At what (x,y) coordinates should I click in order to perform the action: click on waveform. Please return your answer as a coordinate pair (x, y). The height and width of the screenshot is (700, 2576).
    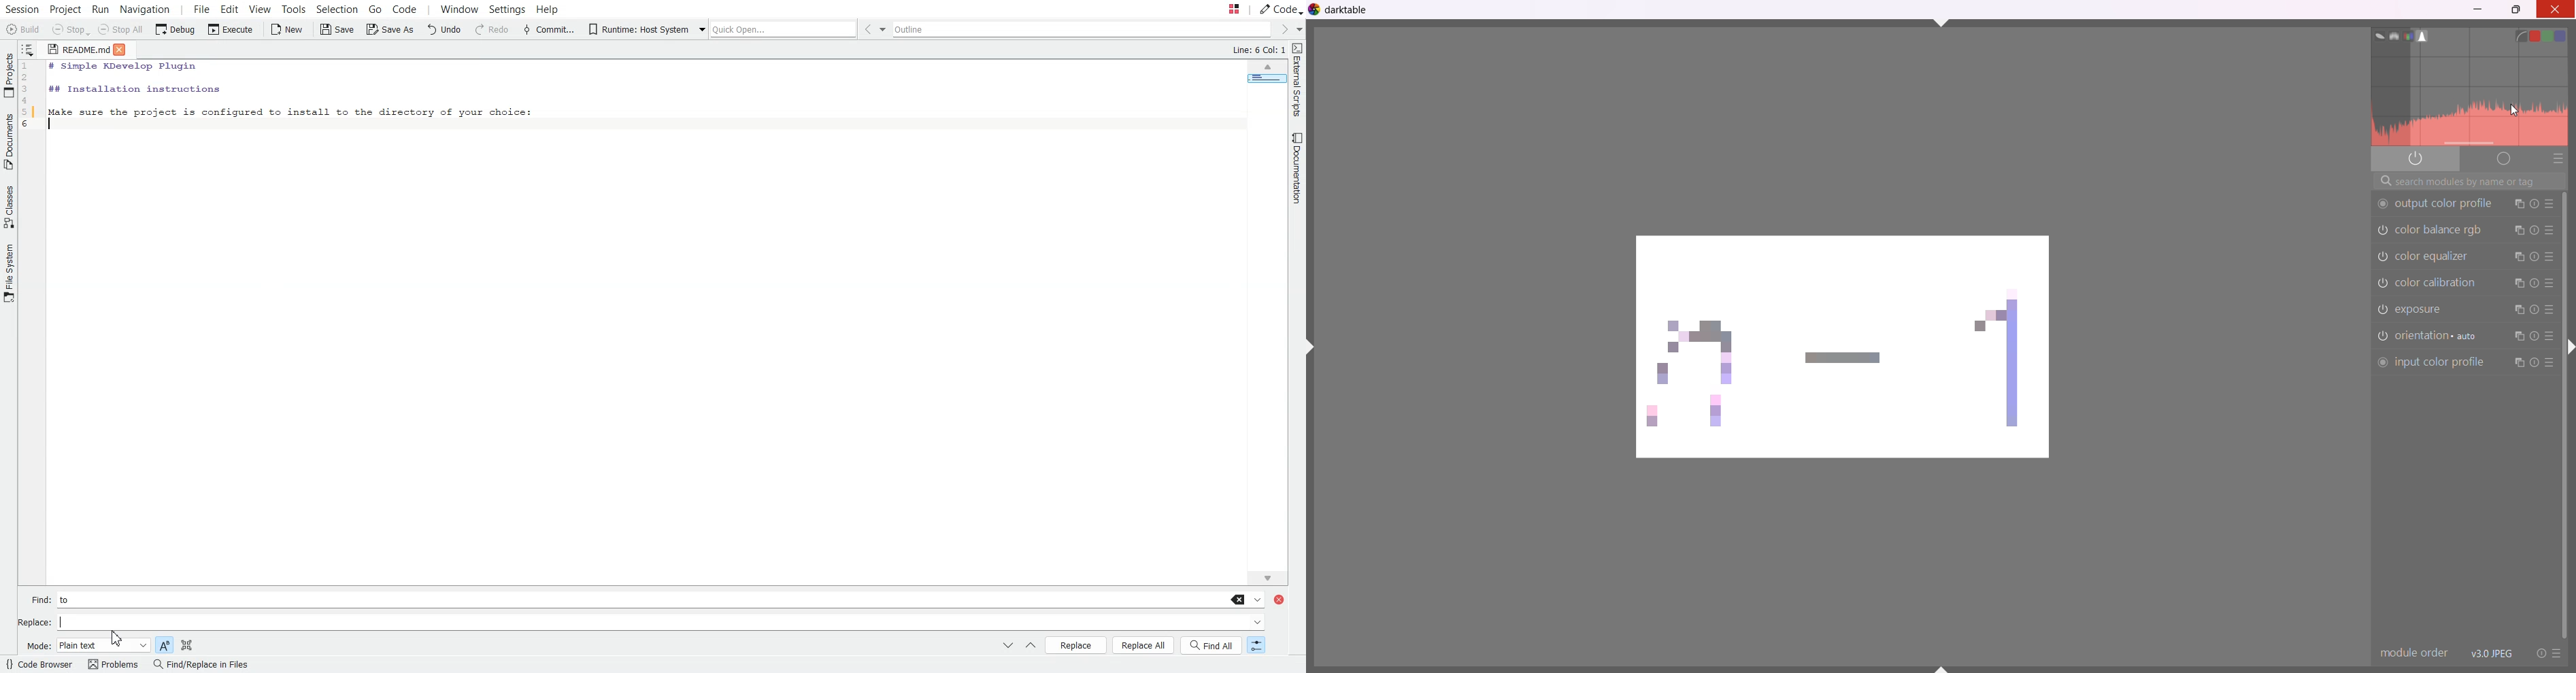
    Looking at the image, I should click on (2391, 35).